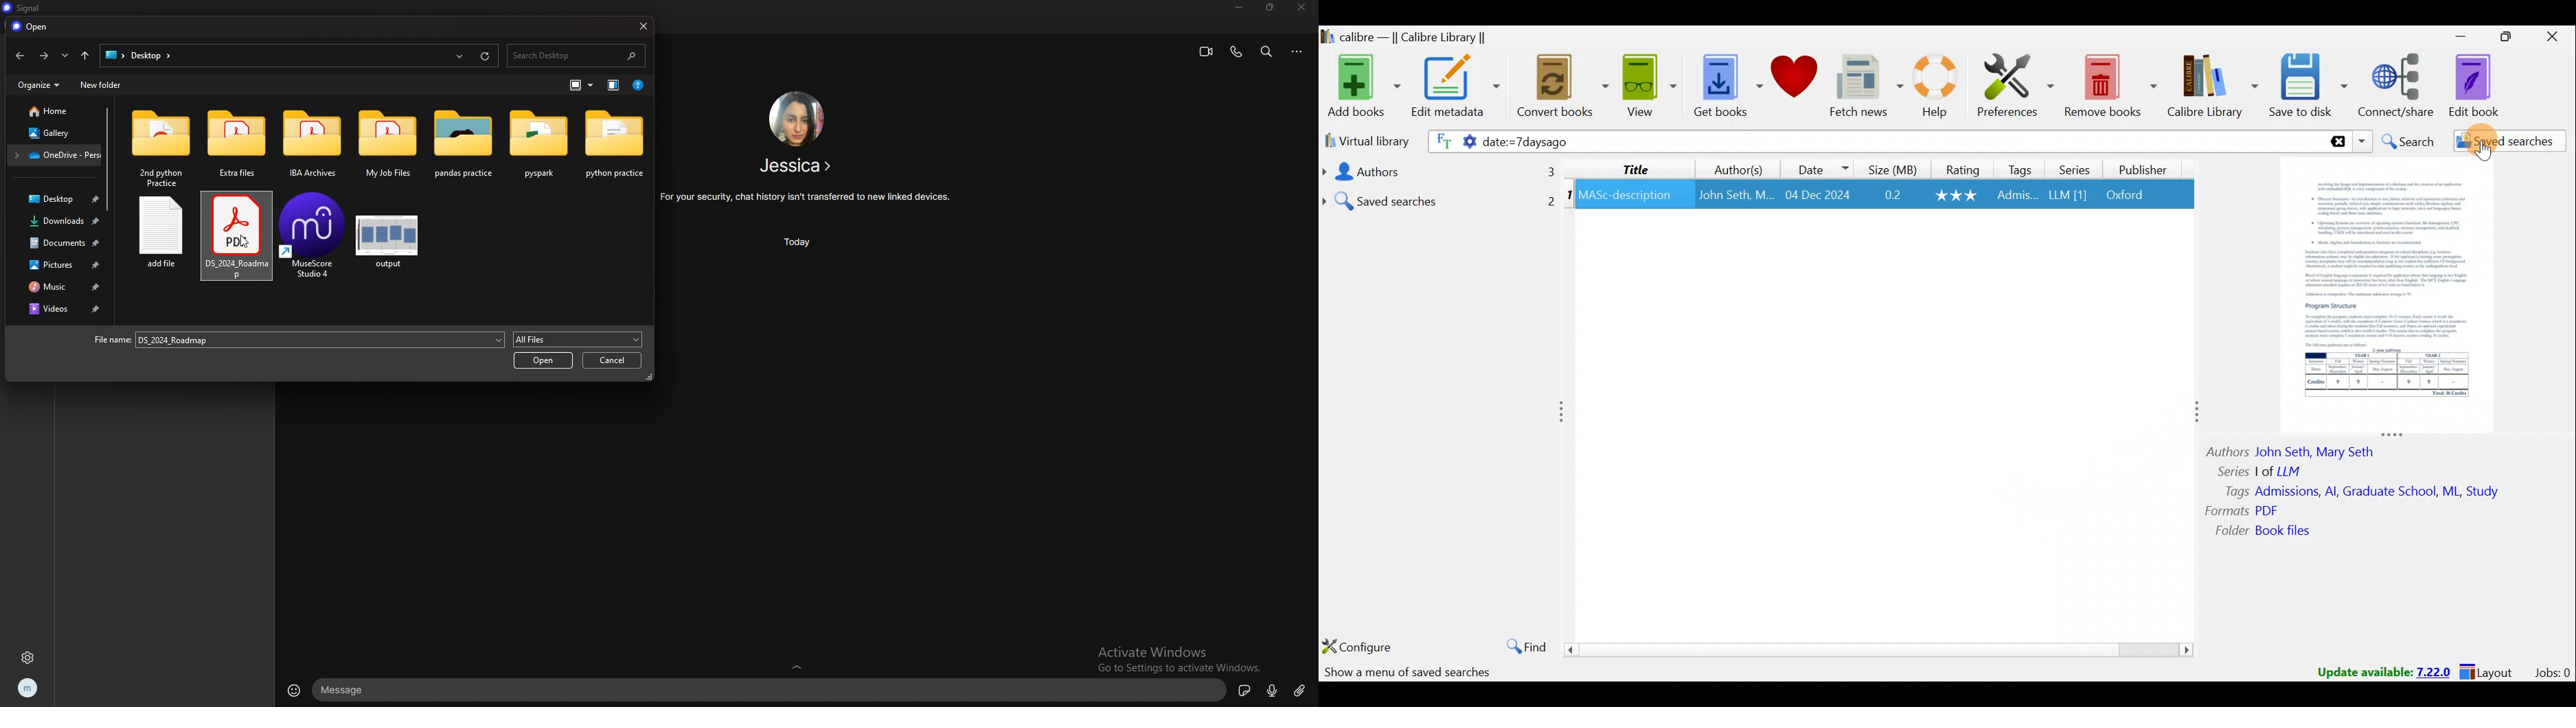 This screenshot has width=2576, height=728. What do you see at coordinates (2145, 172) in the screenshot?
I see `Publisher` at bounding box center [2145, 172].